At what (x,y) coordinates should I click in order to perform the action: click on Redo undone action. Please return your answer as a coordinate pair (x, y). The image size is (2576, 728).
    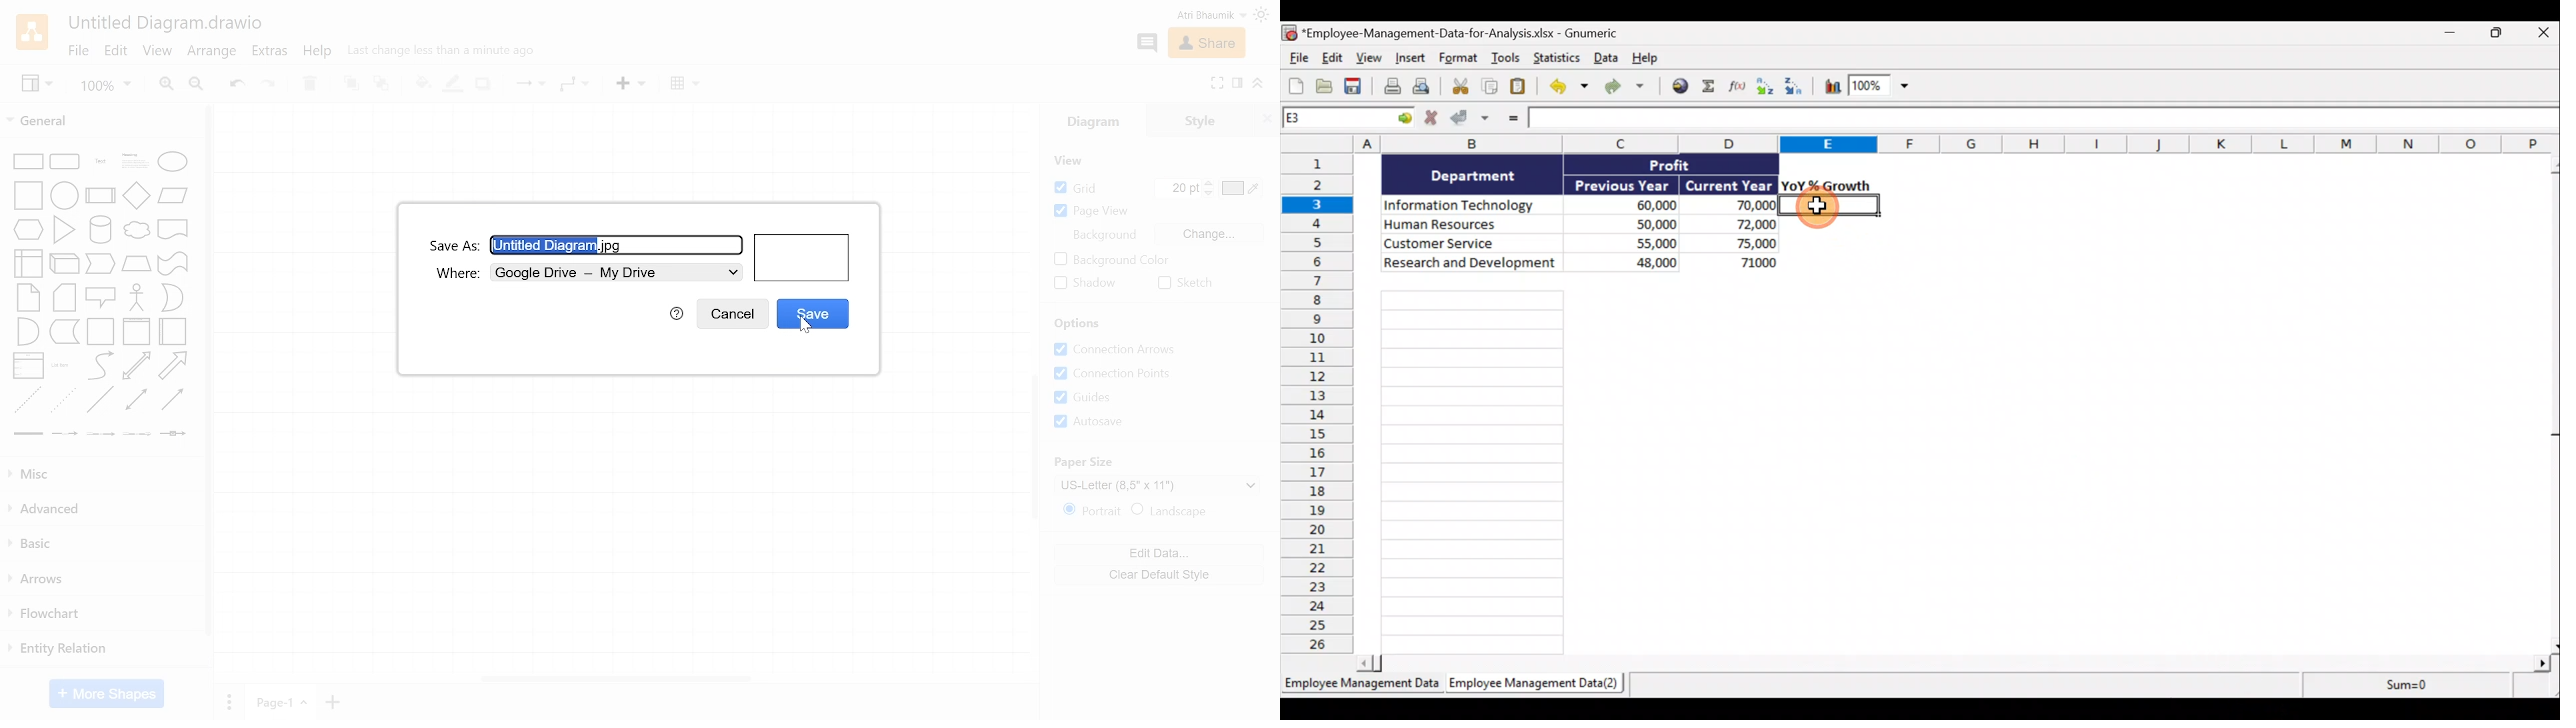
    Looking at the image, I should click on (1623, 87).